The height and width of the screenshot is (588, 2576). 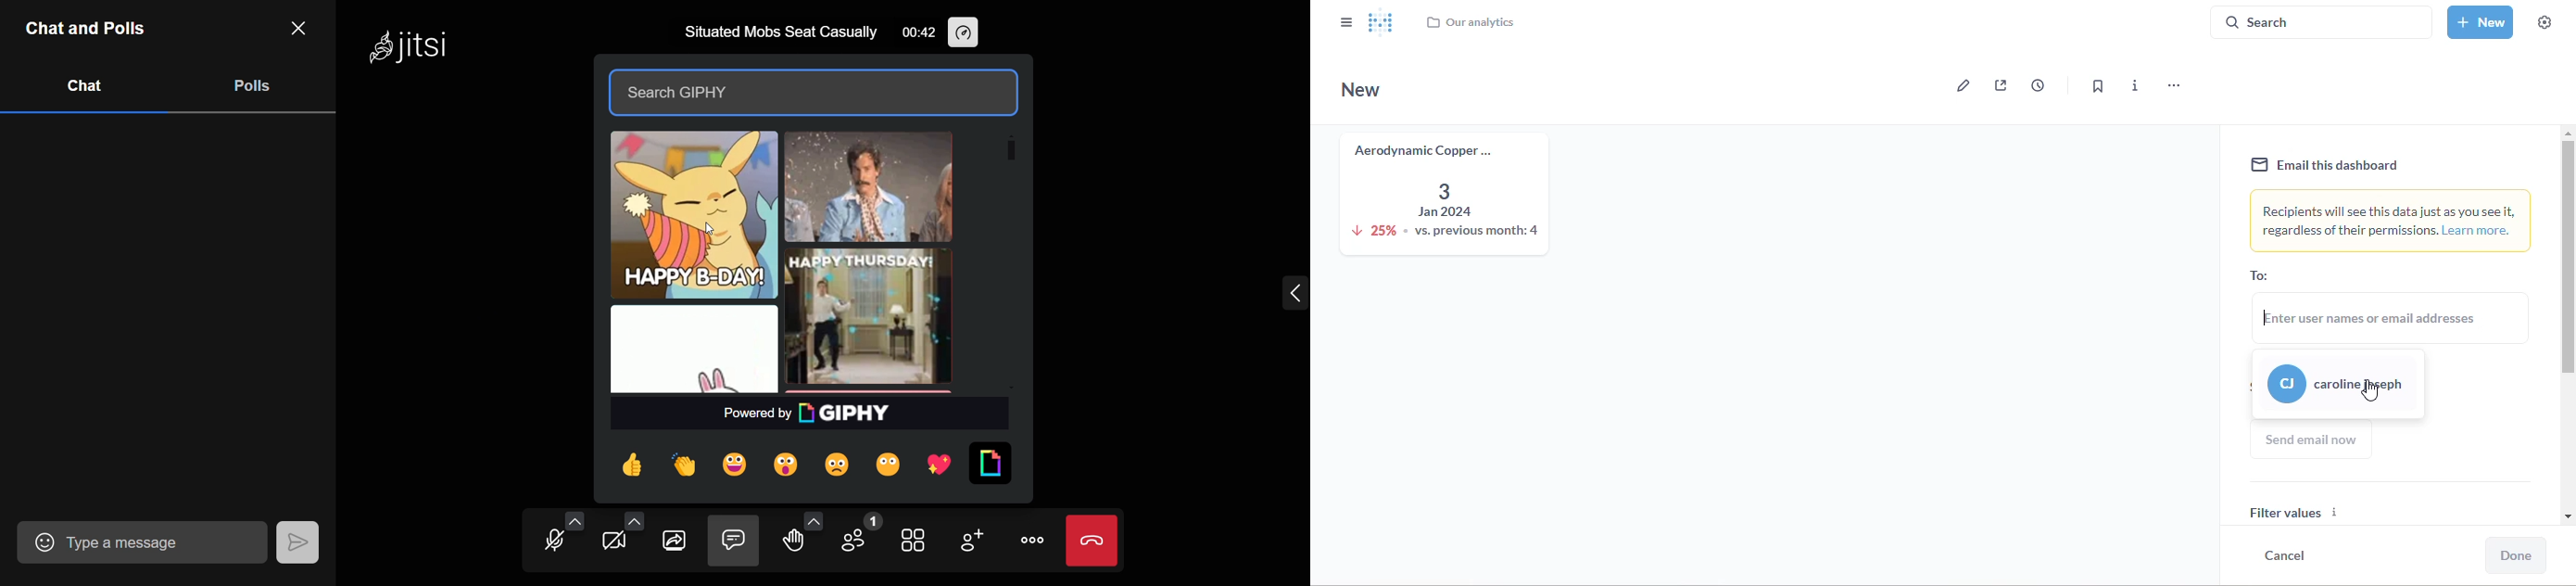 I want to click on close chat and tab, so click(x=294, y=30).